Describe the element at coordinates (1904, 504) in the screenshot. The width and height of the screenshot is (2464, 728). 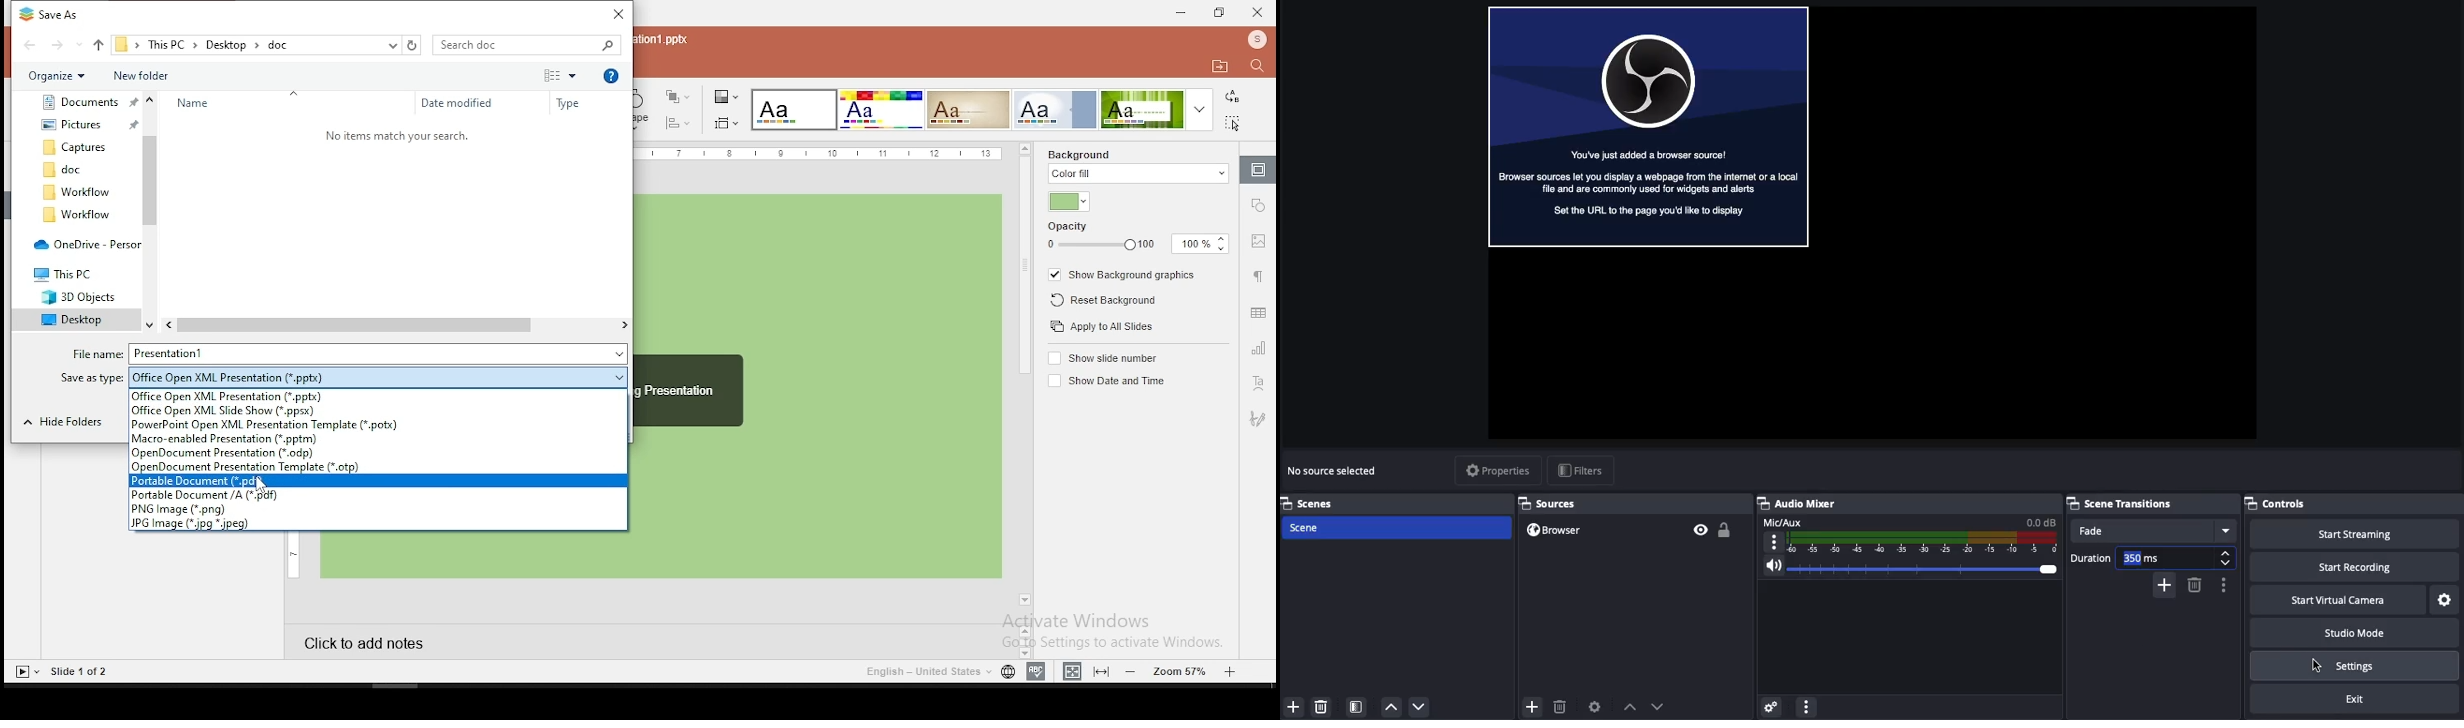
I see `Audio mixer` at that location.